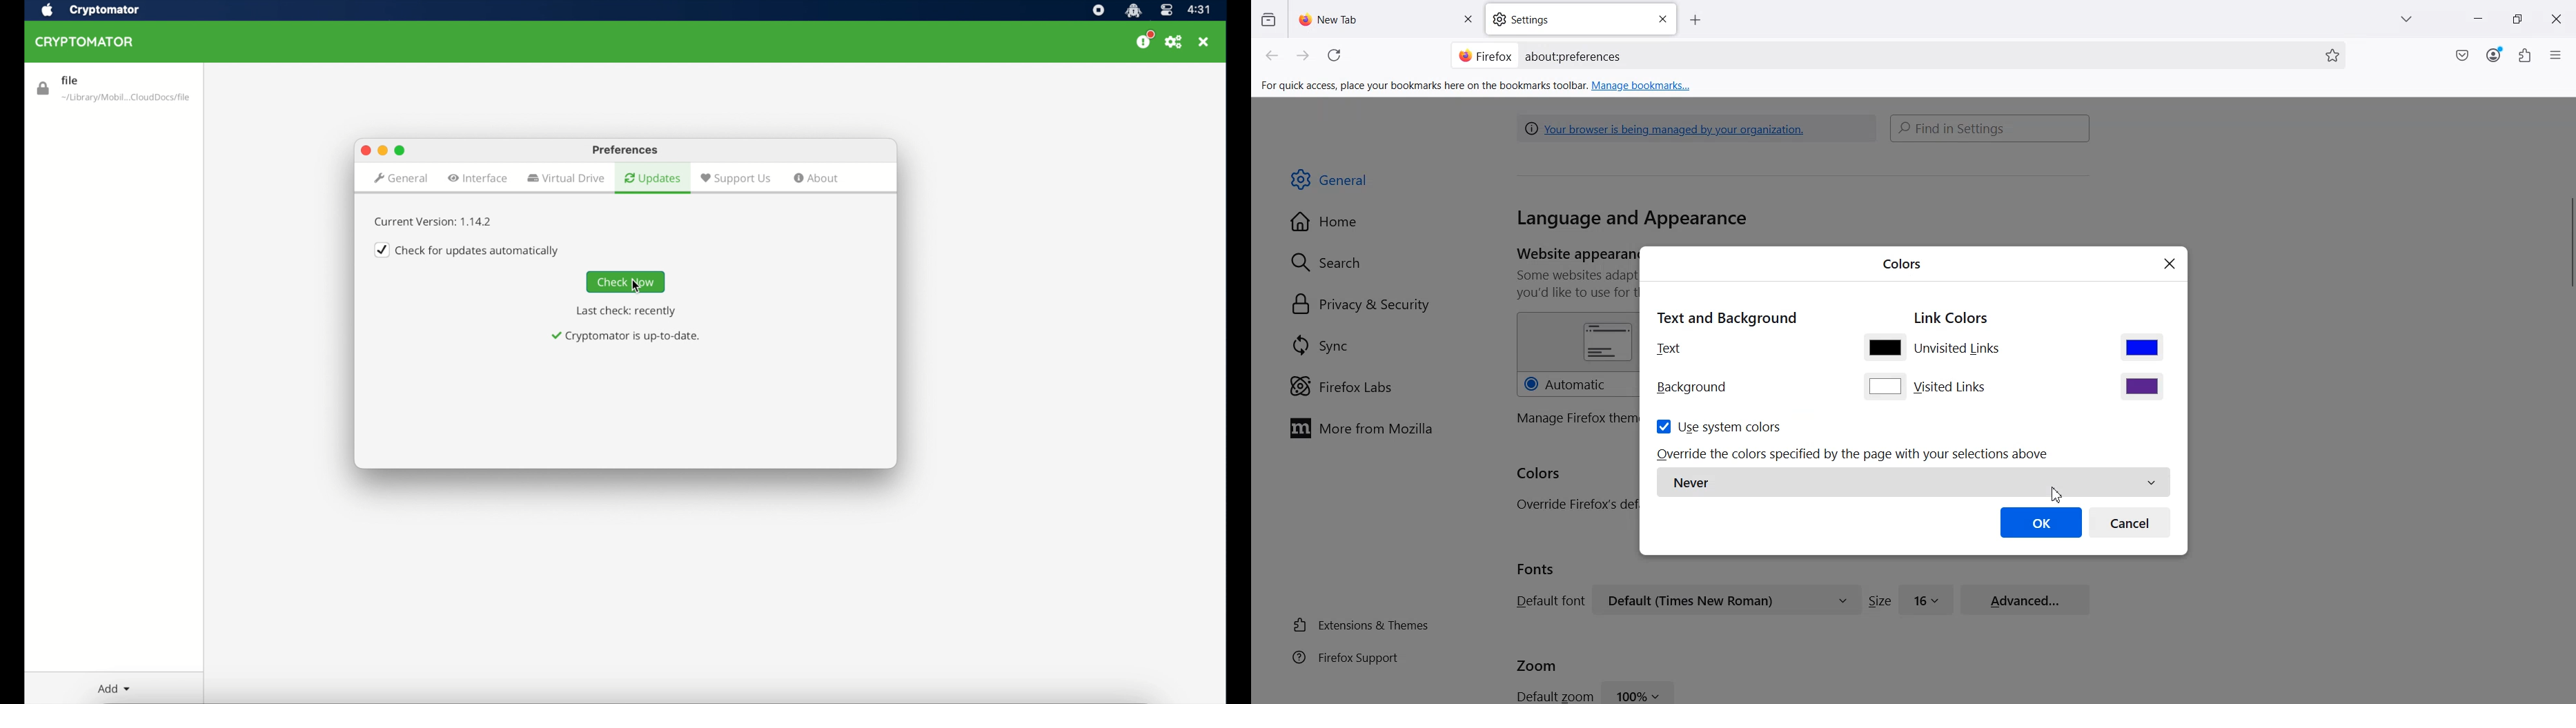 Image resolution: width=2576 pixels, height=728 pixels. I want to click on a Override the colors specified by the page with your selections above, so click(1855, 454).